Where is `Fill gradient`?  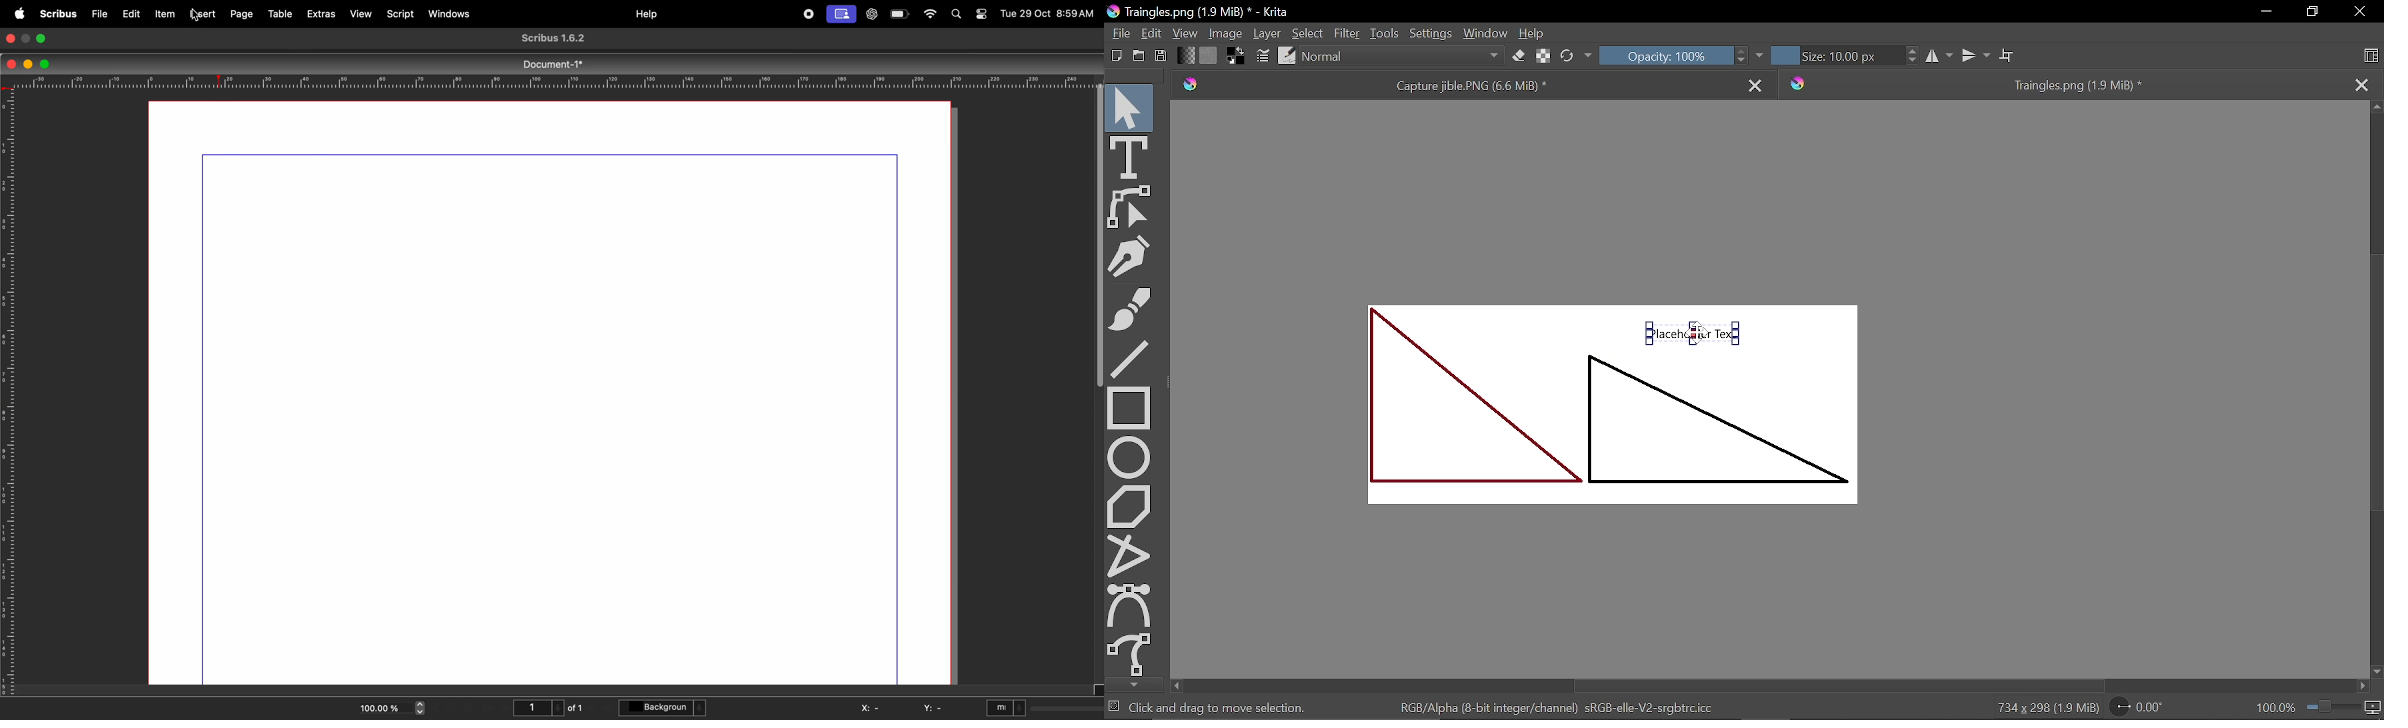 Fill gradient is located at coordinates (1187, 56).